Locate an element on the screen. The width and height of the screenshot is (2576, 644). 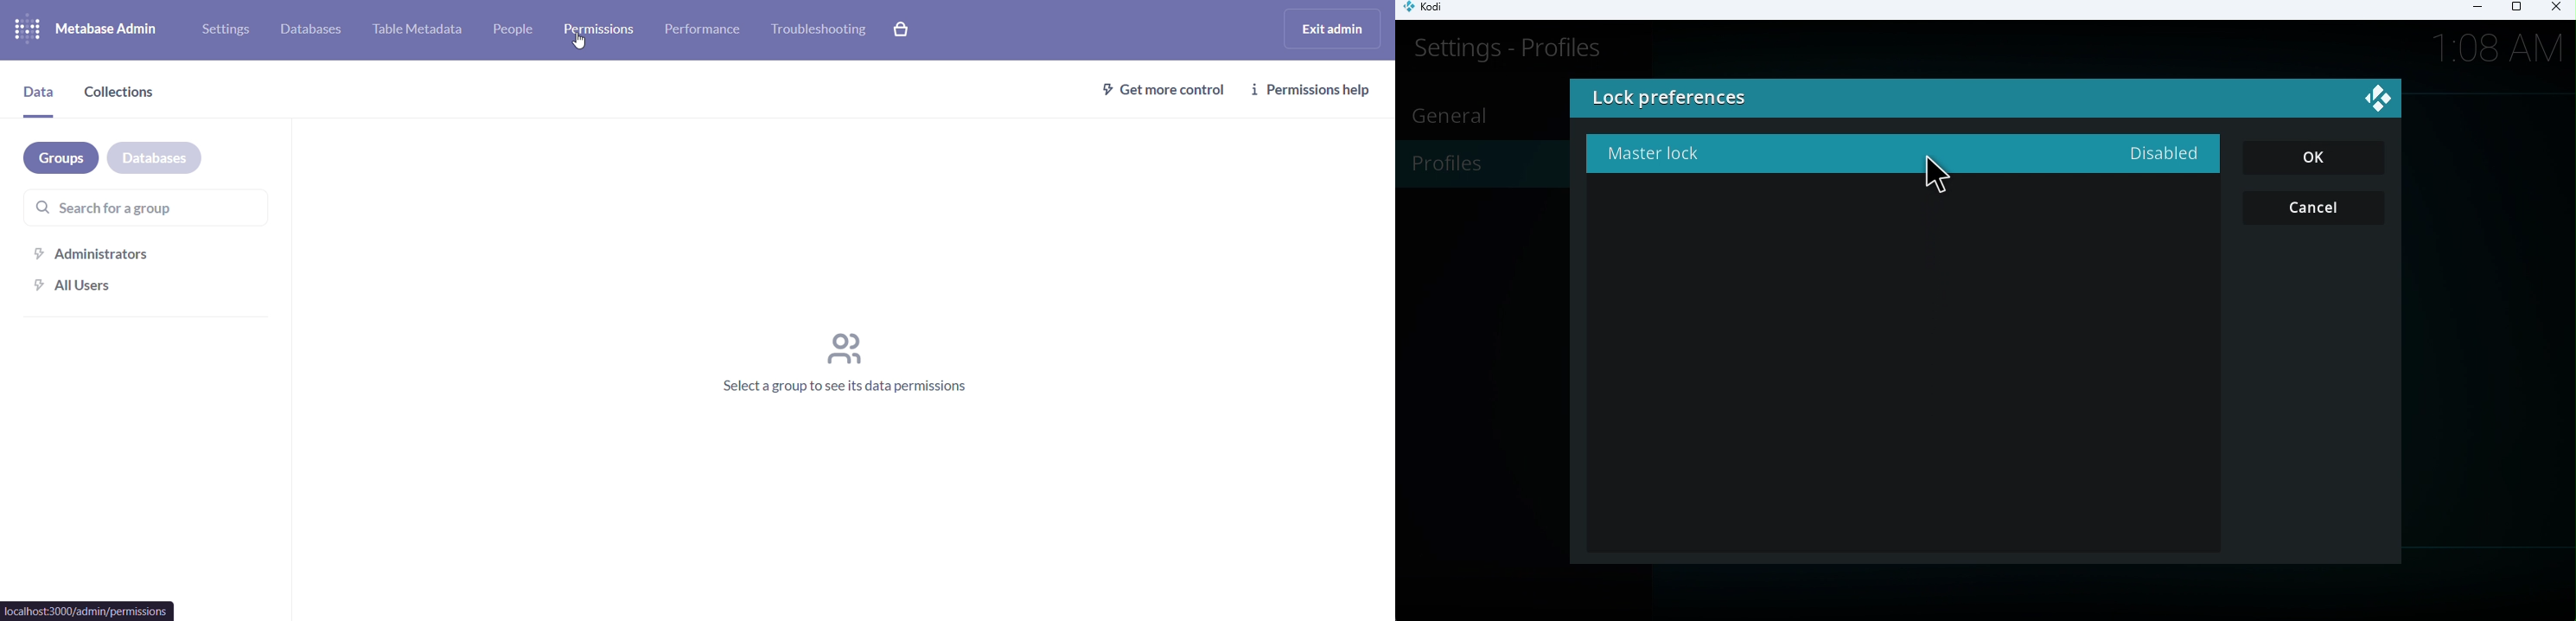
metabase admin is located at coordinates (110, 28).